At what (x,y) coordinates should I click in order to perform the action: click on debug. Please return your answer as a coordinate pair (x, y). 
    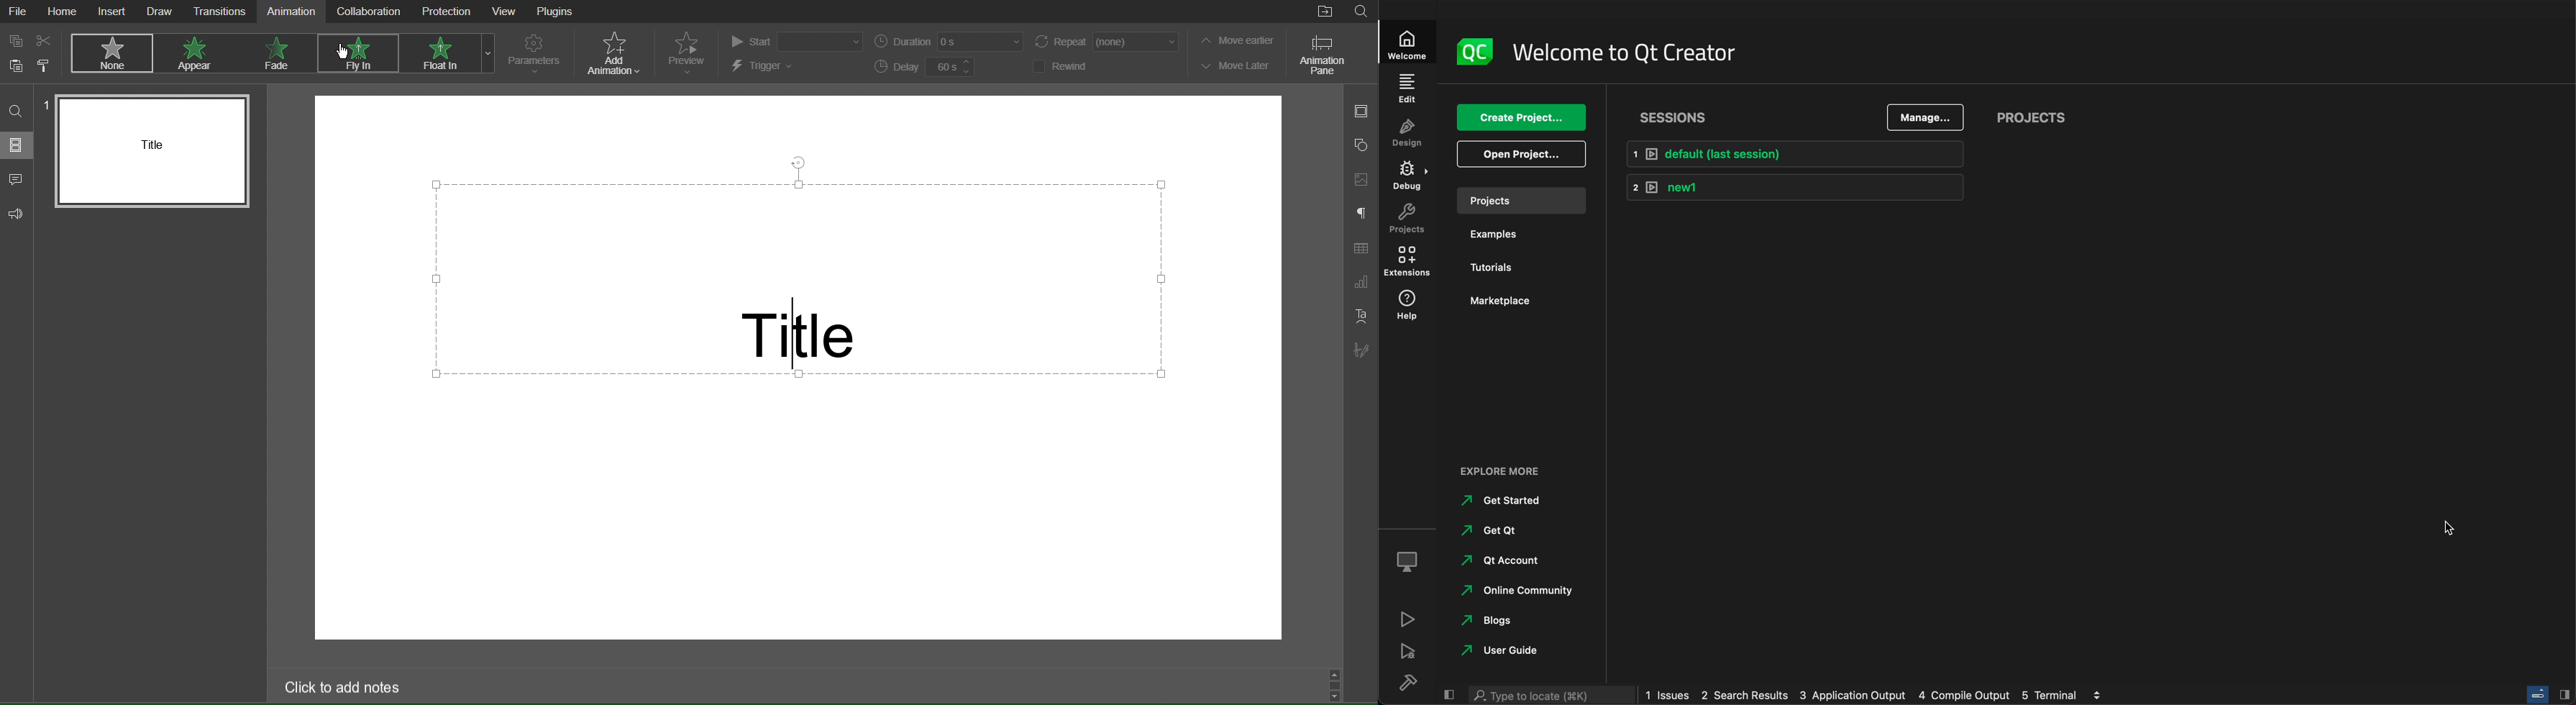
    Looking at the image, I should click on (1411, 653).